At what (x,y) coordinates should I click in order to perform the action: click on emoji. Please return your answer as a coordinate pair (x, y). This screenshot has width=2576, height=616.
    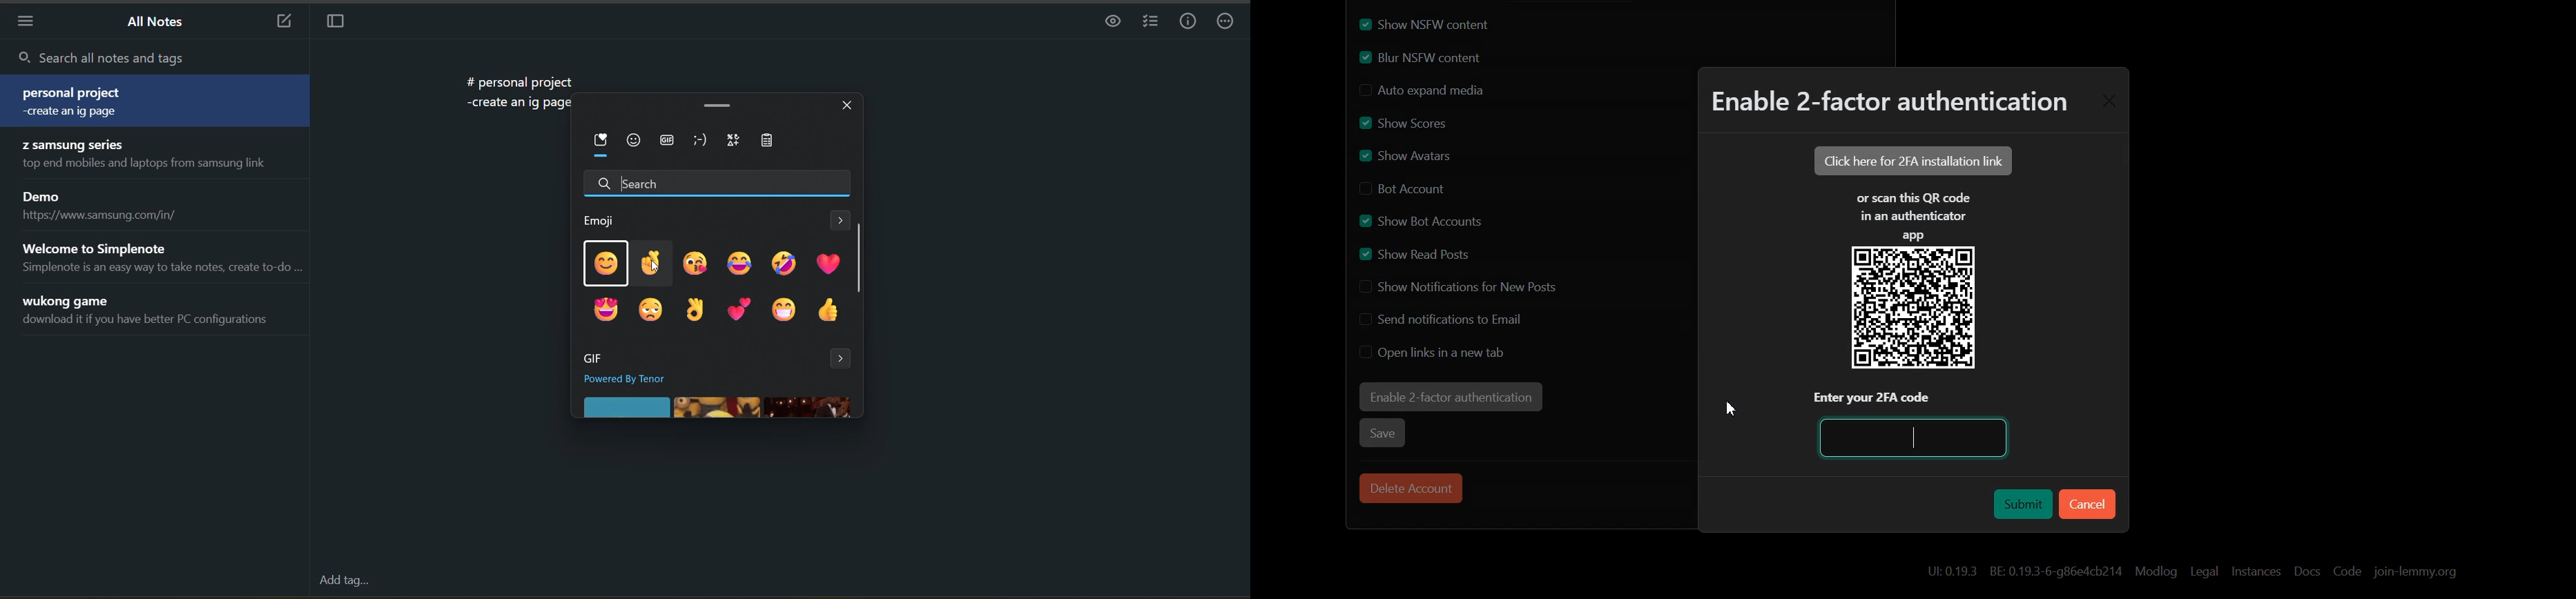
    Looking at the image, I should click on (601, 222).